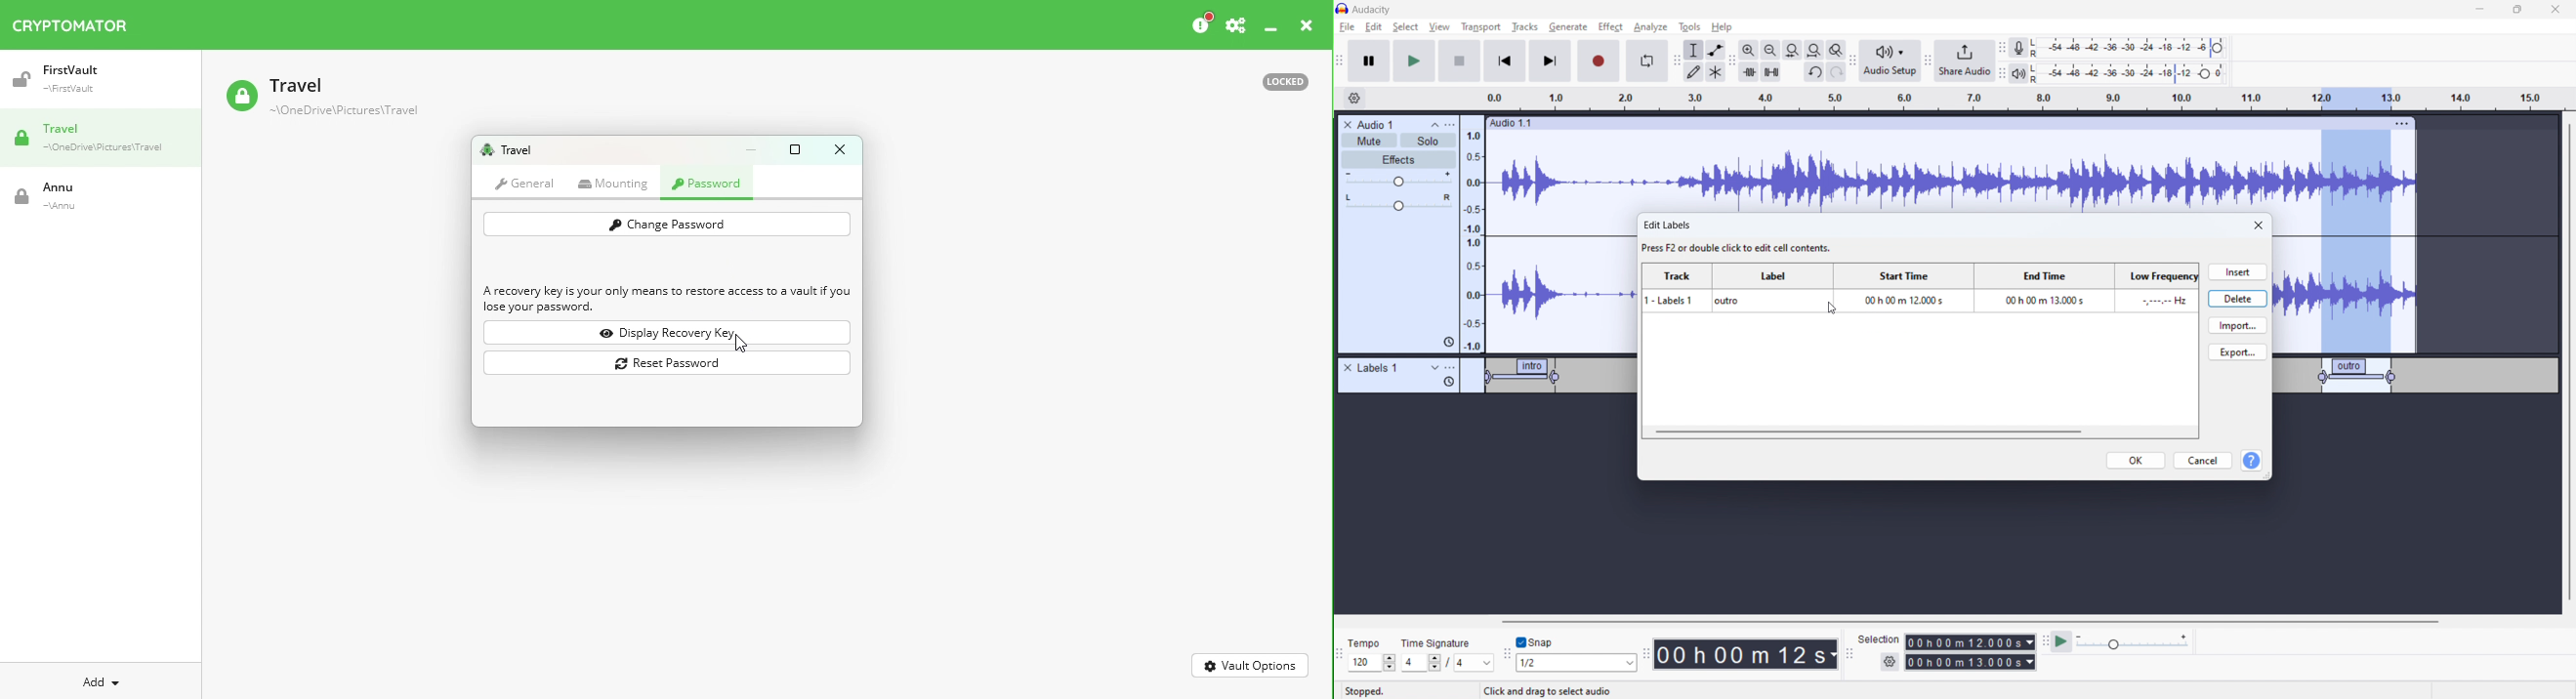 This screenshot has width=2576, height=700. I want to click on history, so click(1448, 381).